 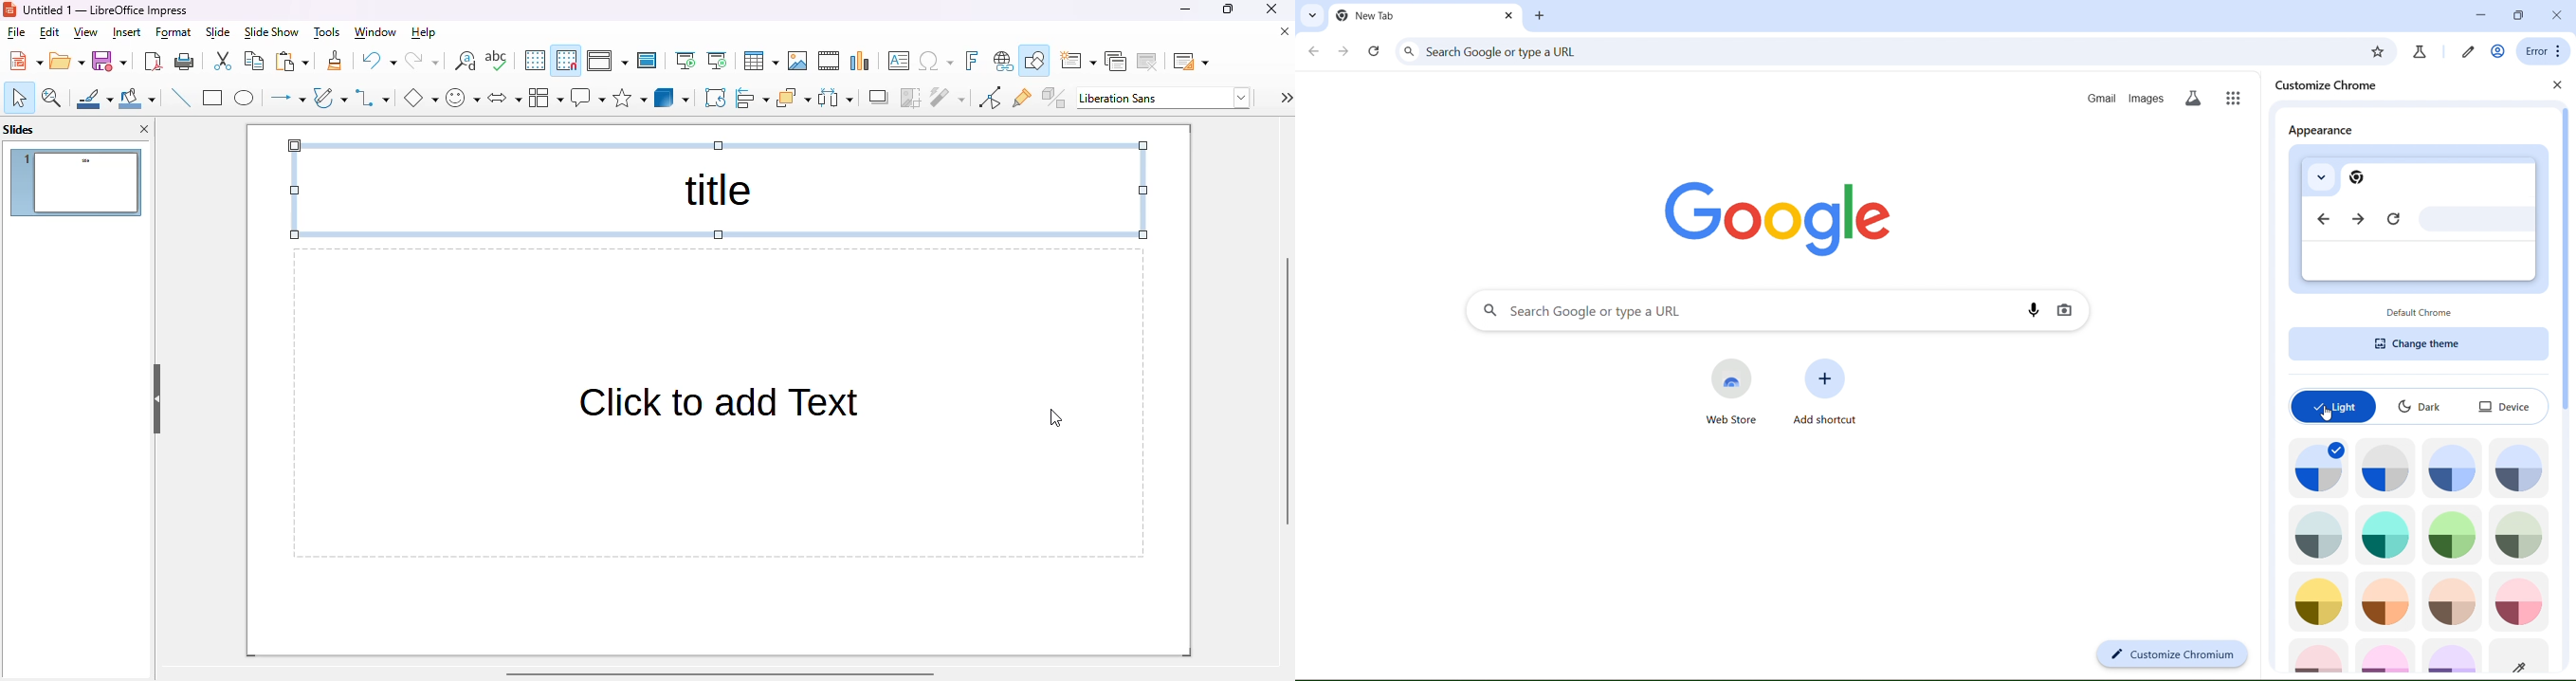 I want to click on image, so click(x=2521, y=467).